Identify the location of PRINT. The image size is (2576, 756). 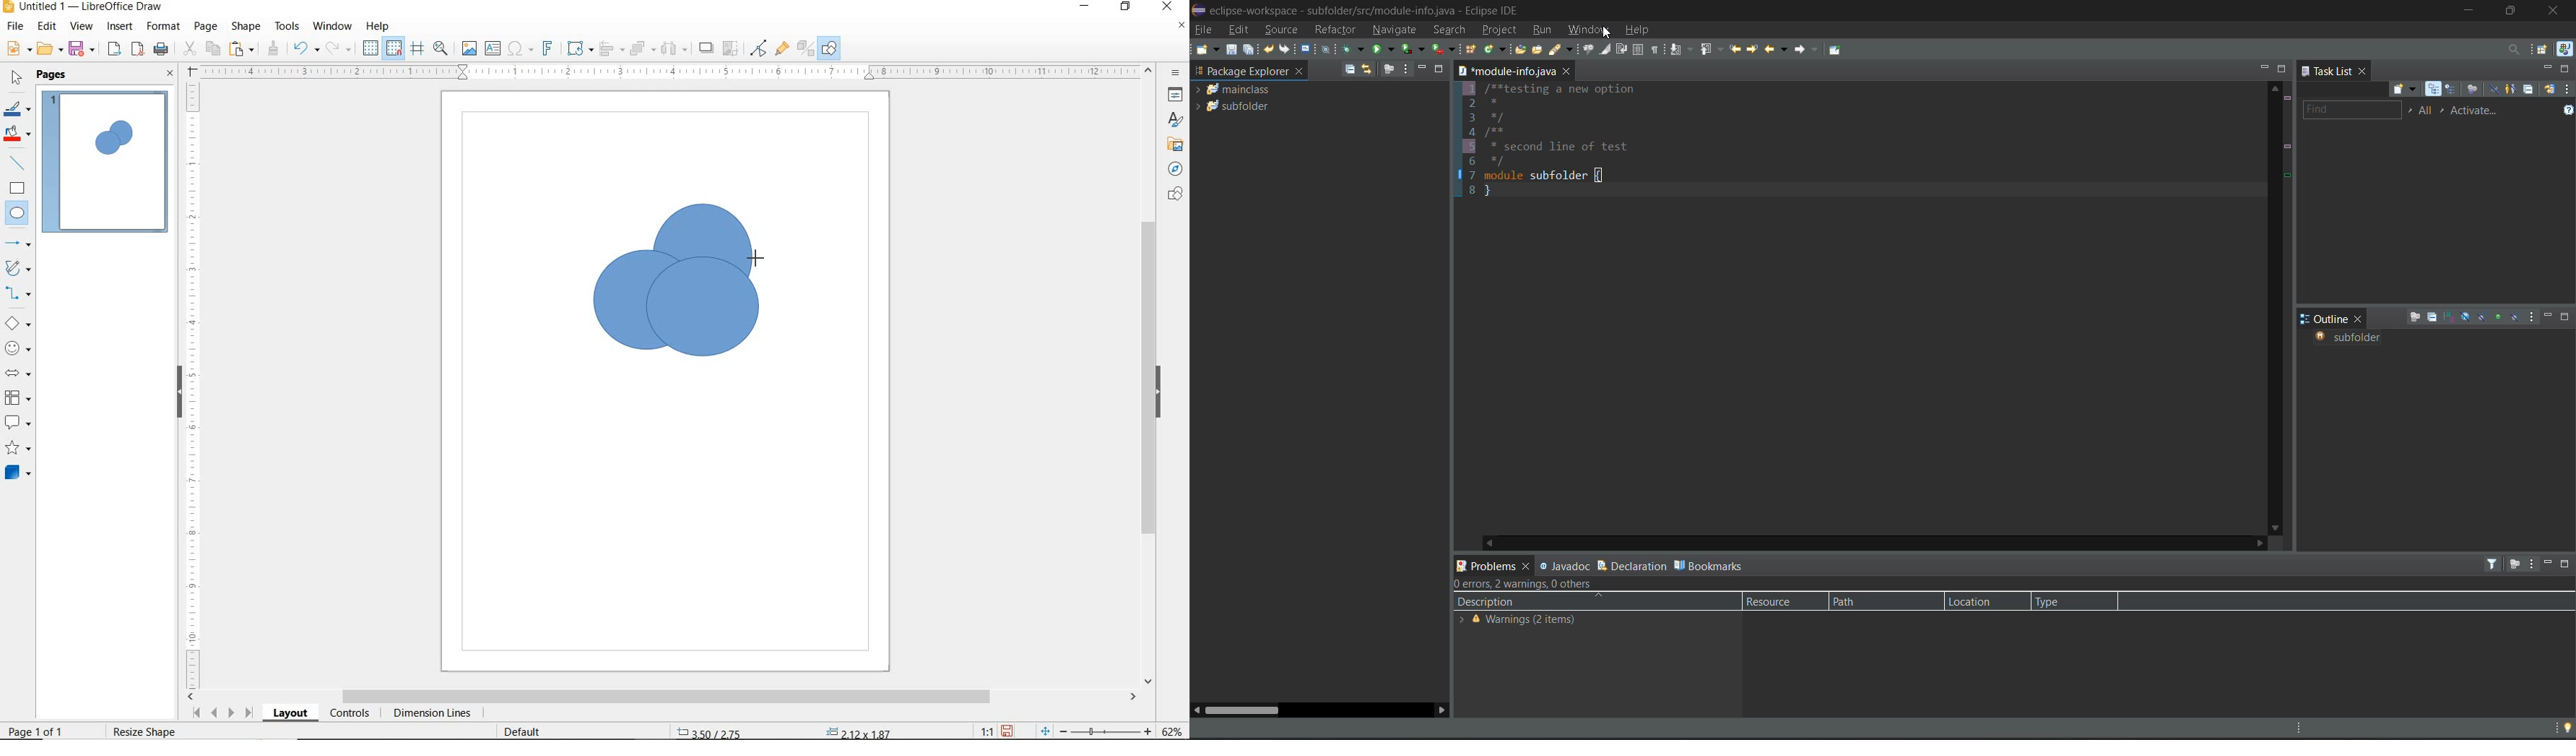
(162, 49).